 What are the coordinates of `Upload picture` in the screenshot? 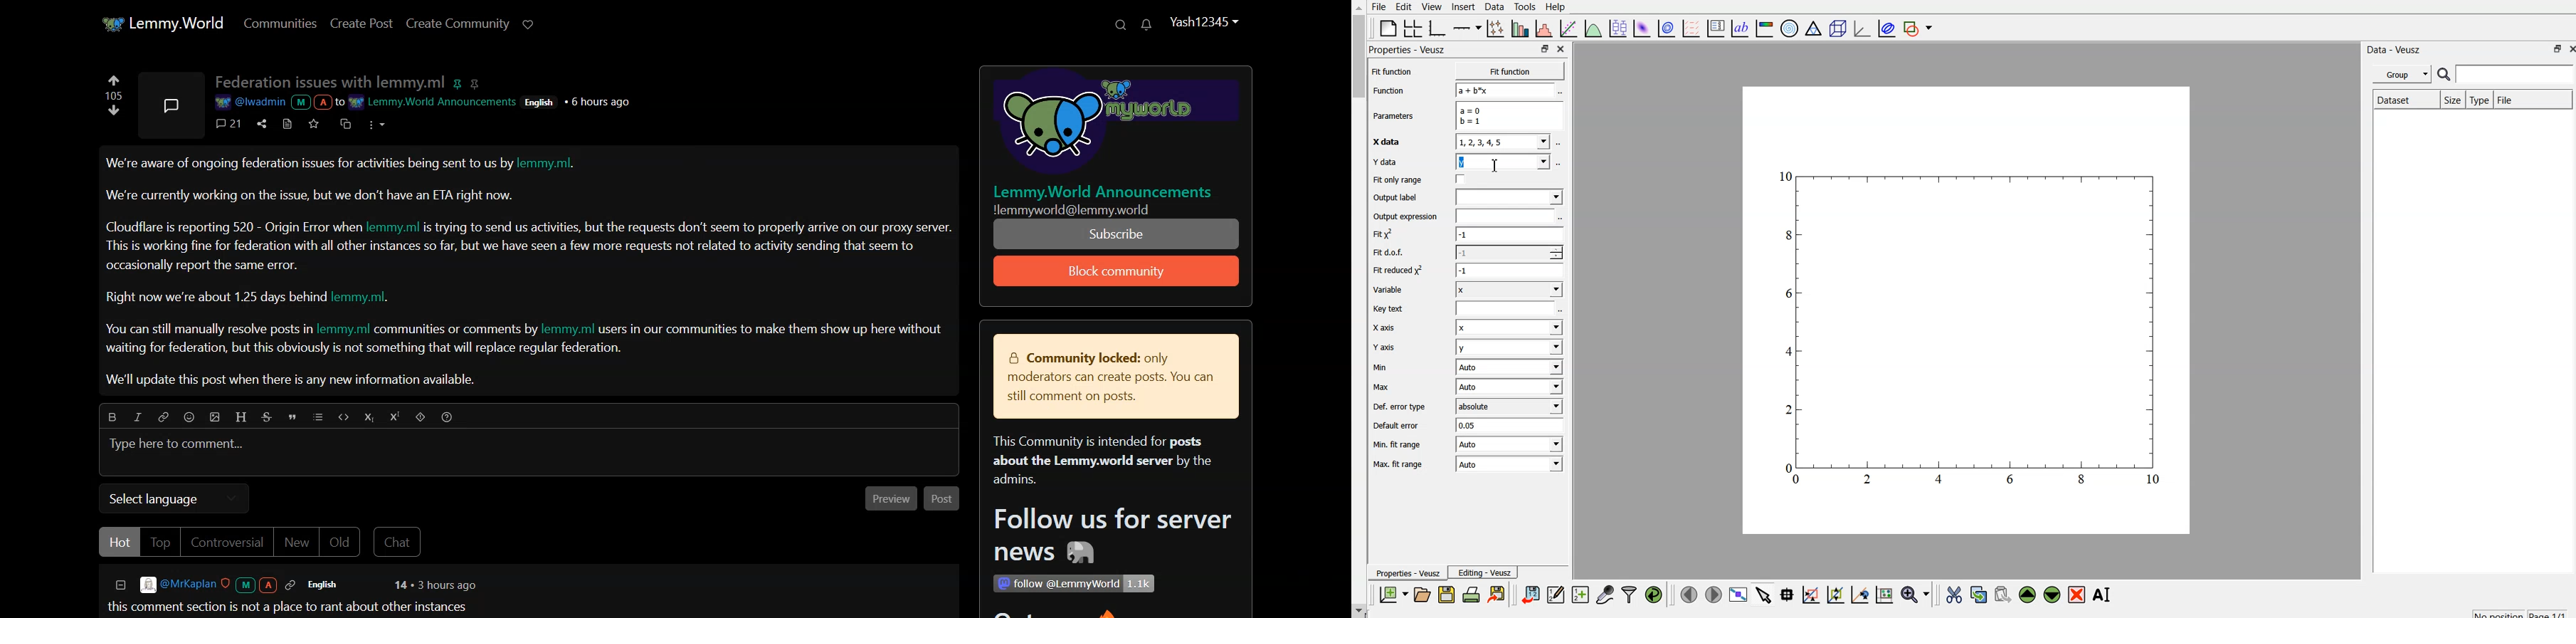 It's located at (214, 416).